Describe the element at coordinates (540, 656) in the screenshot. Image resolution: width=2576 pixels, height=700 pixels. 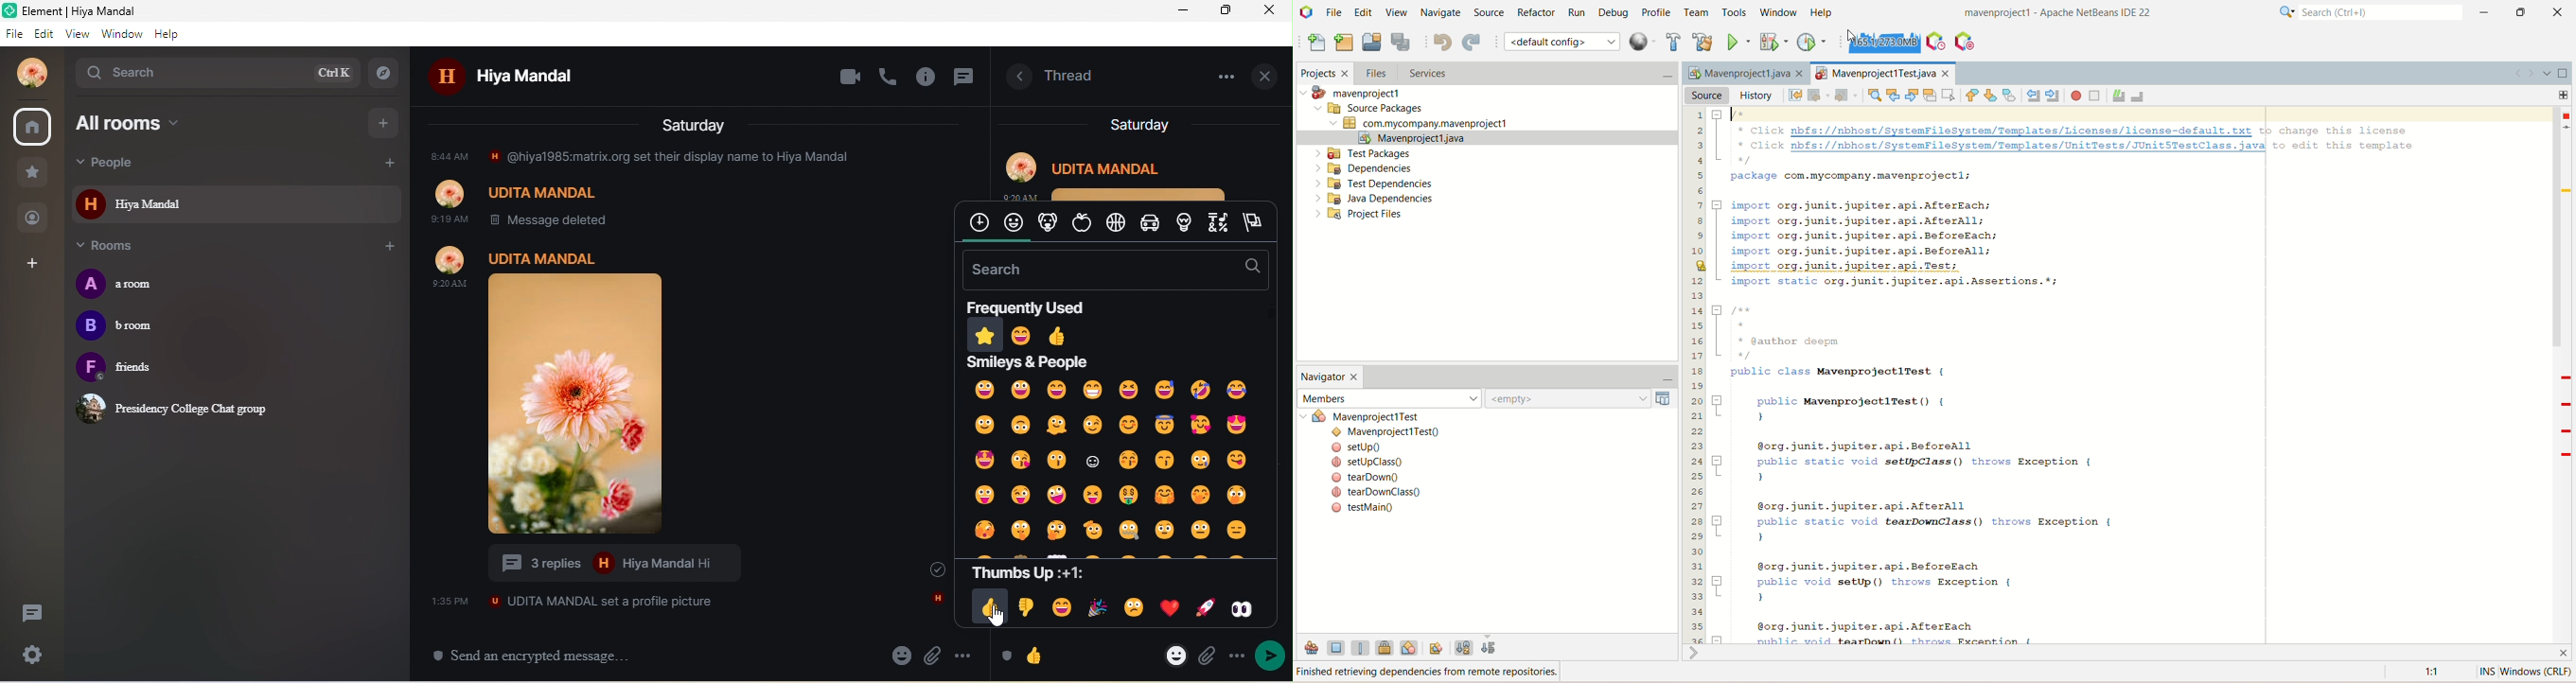
I see `send an encrypted message` at that location.